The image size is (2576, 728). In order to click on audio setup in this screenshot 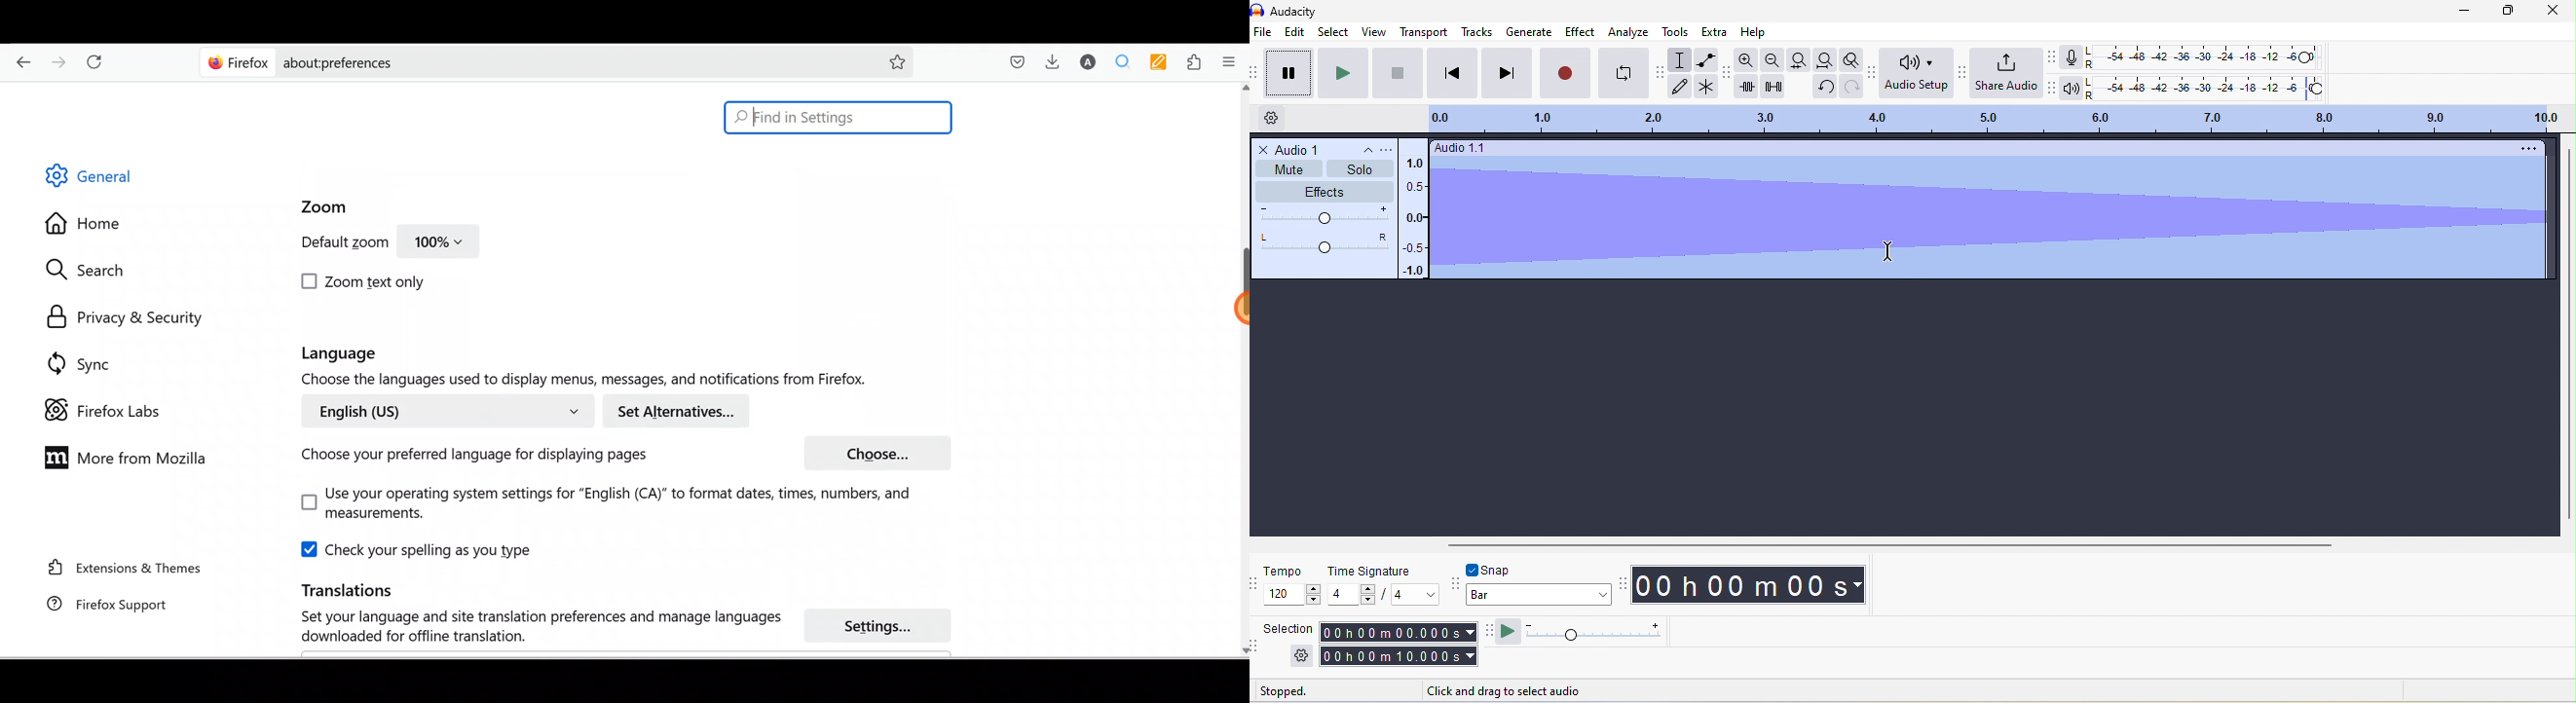, I will do `click(1919, 74)`.